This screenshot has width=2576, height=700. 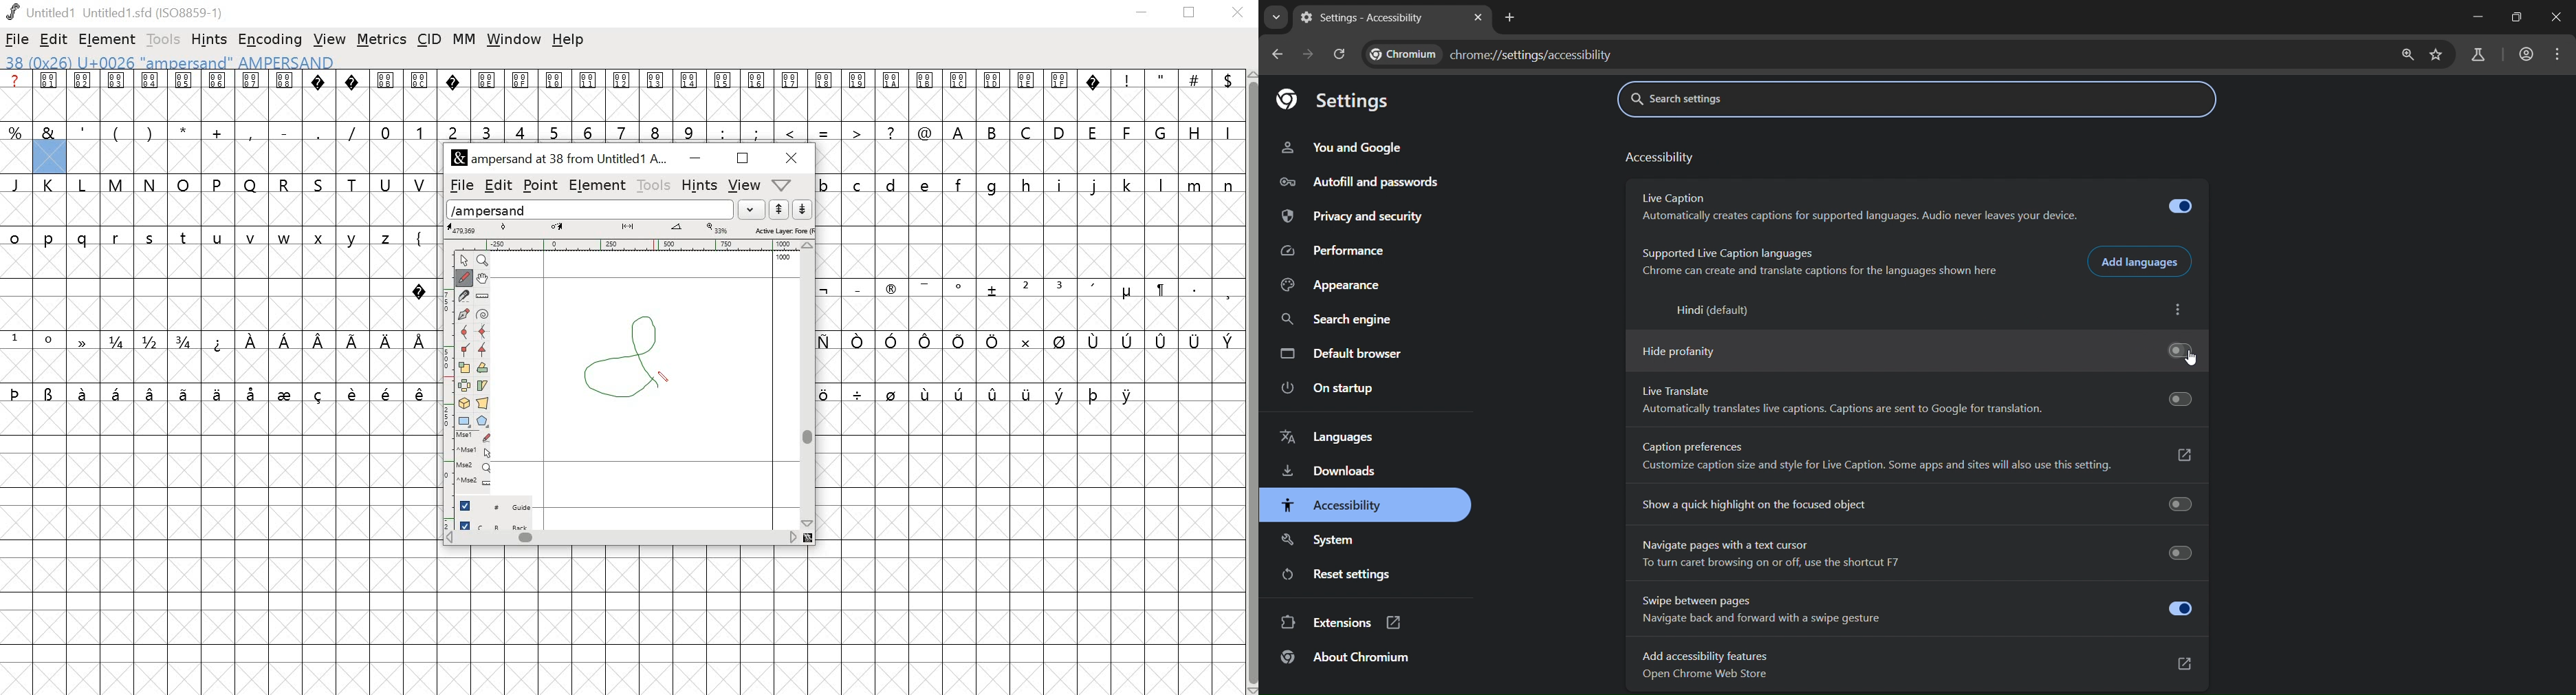 What do you see at coordinates (421, 340) in the screenshot?
I see `symbol` at bounding box center [421, 340].